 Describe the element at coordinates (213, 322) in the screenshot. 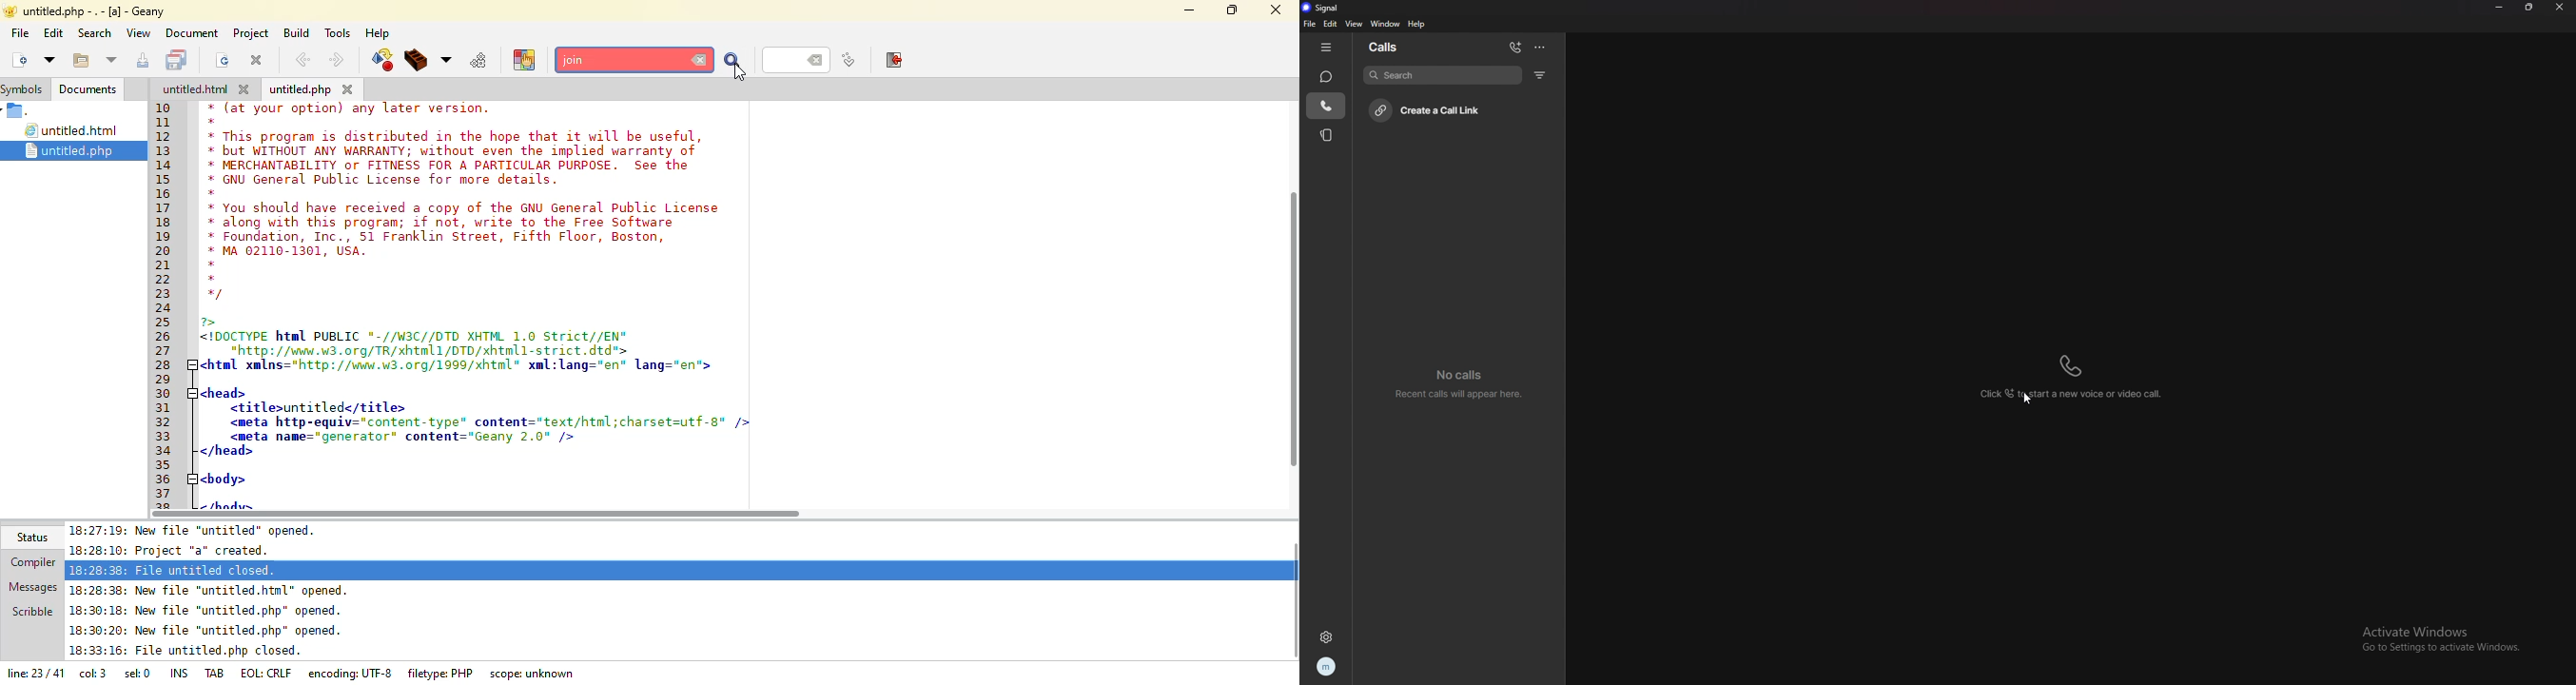

I see `?>` at that location.